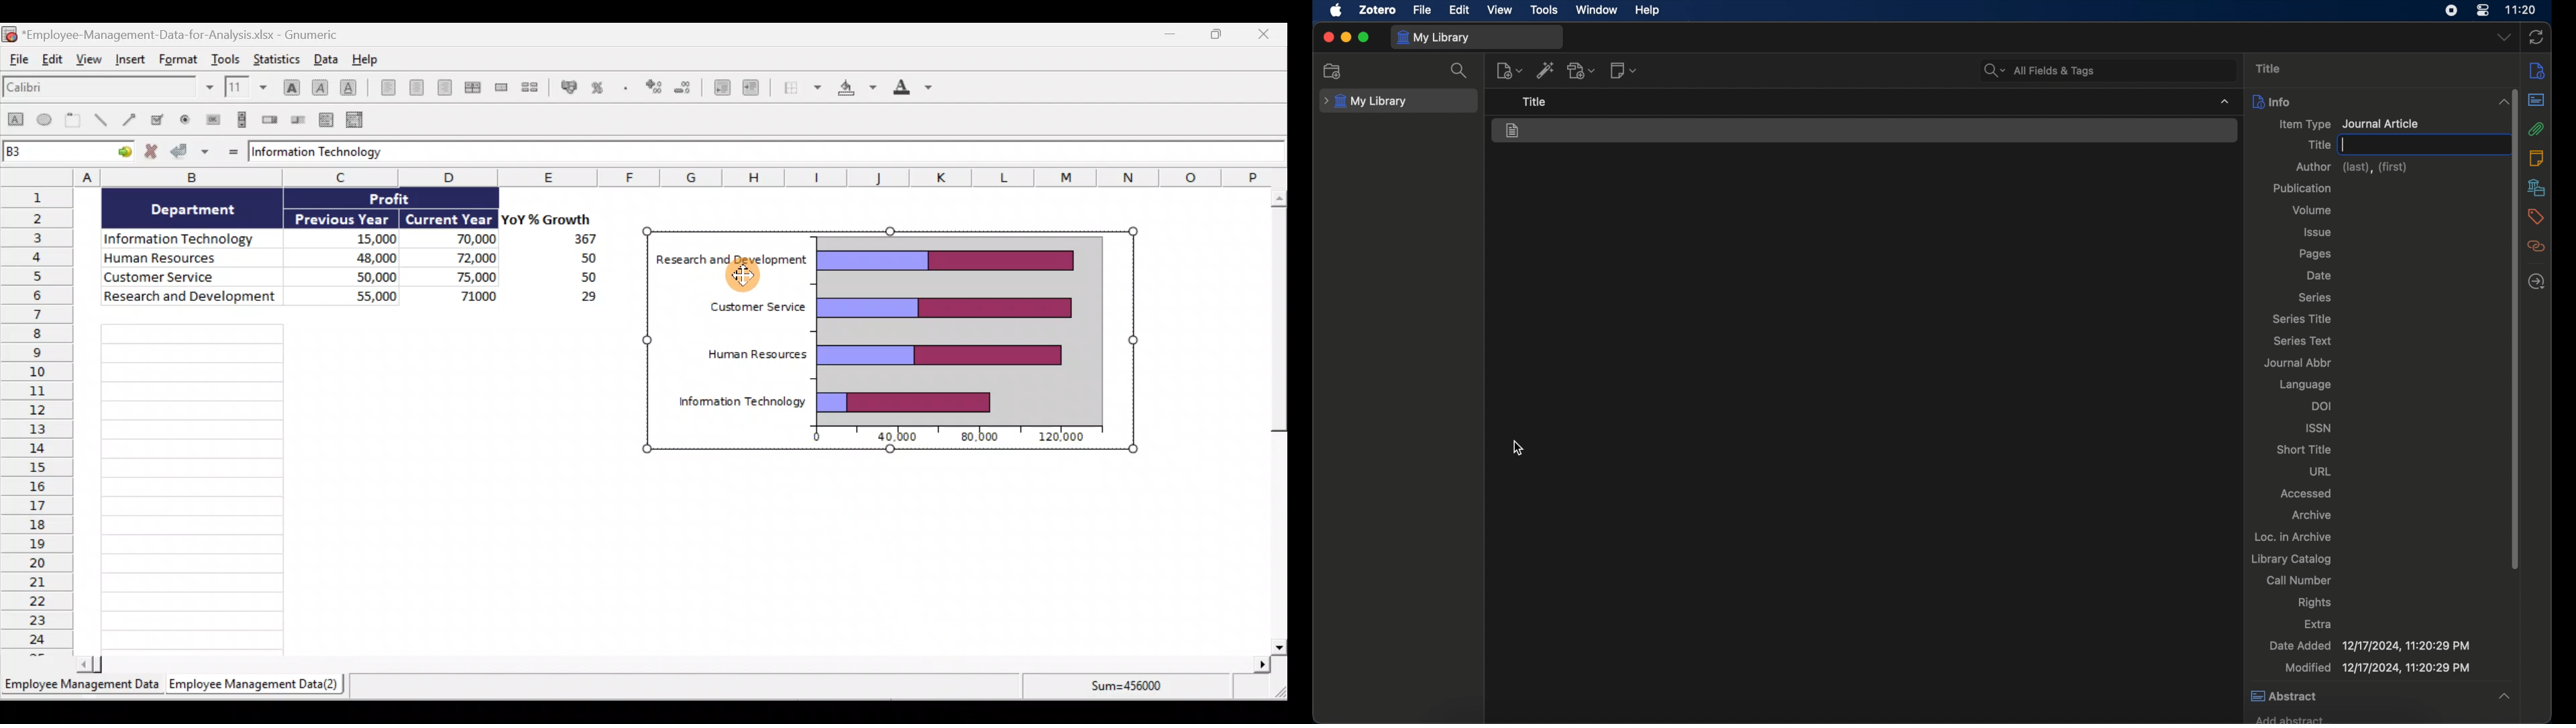  What do you see at coordinates (1513, 131) in the screenshot?
I see `journal article` at bounding box center [1513, 131].